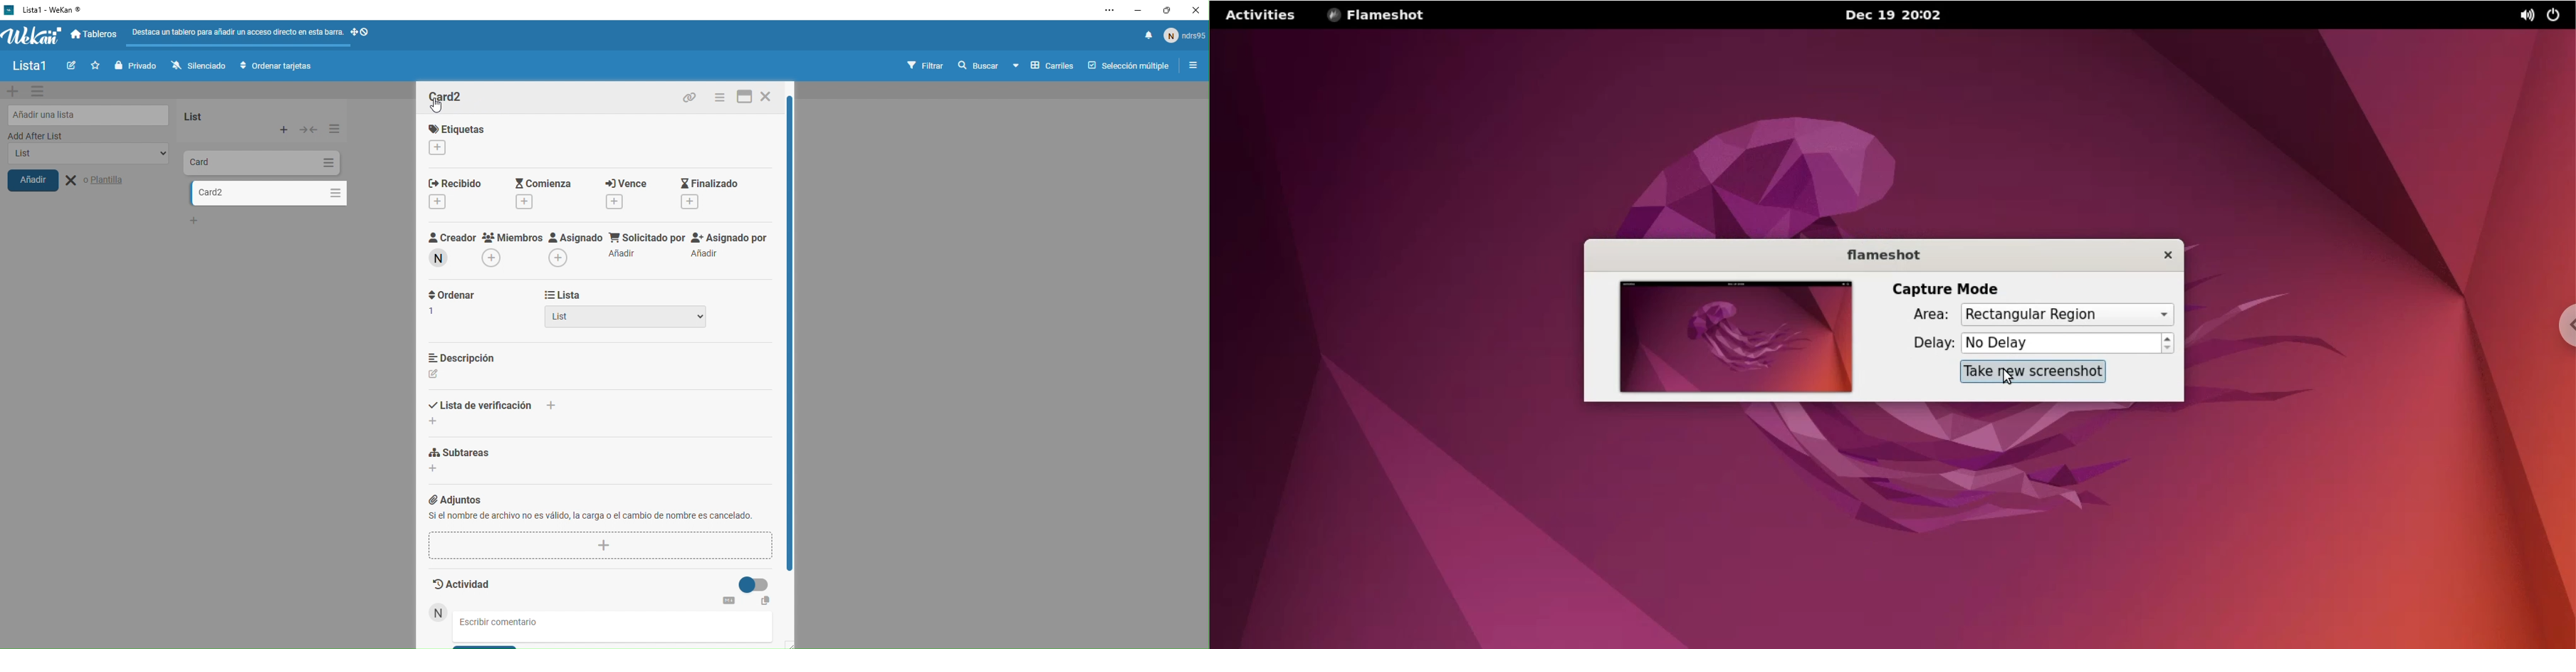  Describe the element at coordinates (1185, 38) in the screenshot. I see `usuario` at that location.